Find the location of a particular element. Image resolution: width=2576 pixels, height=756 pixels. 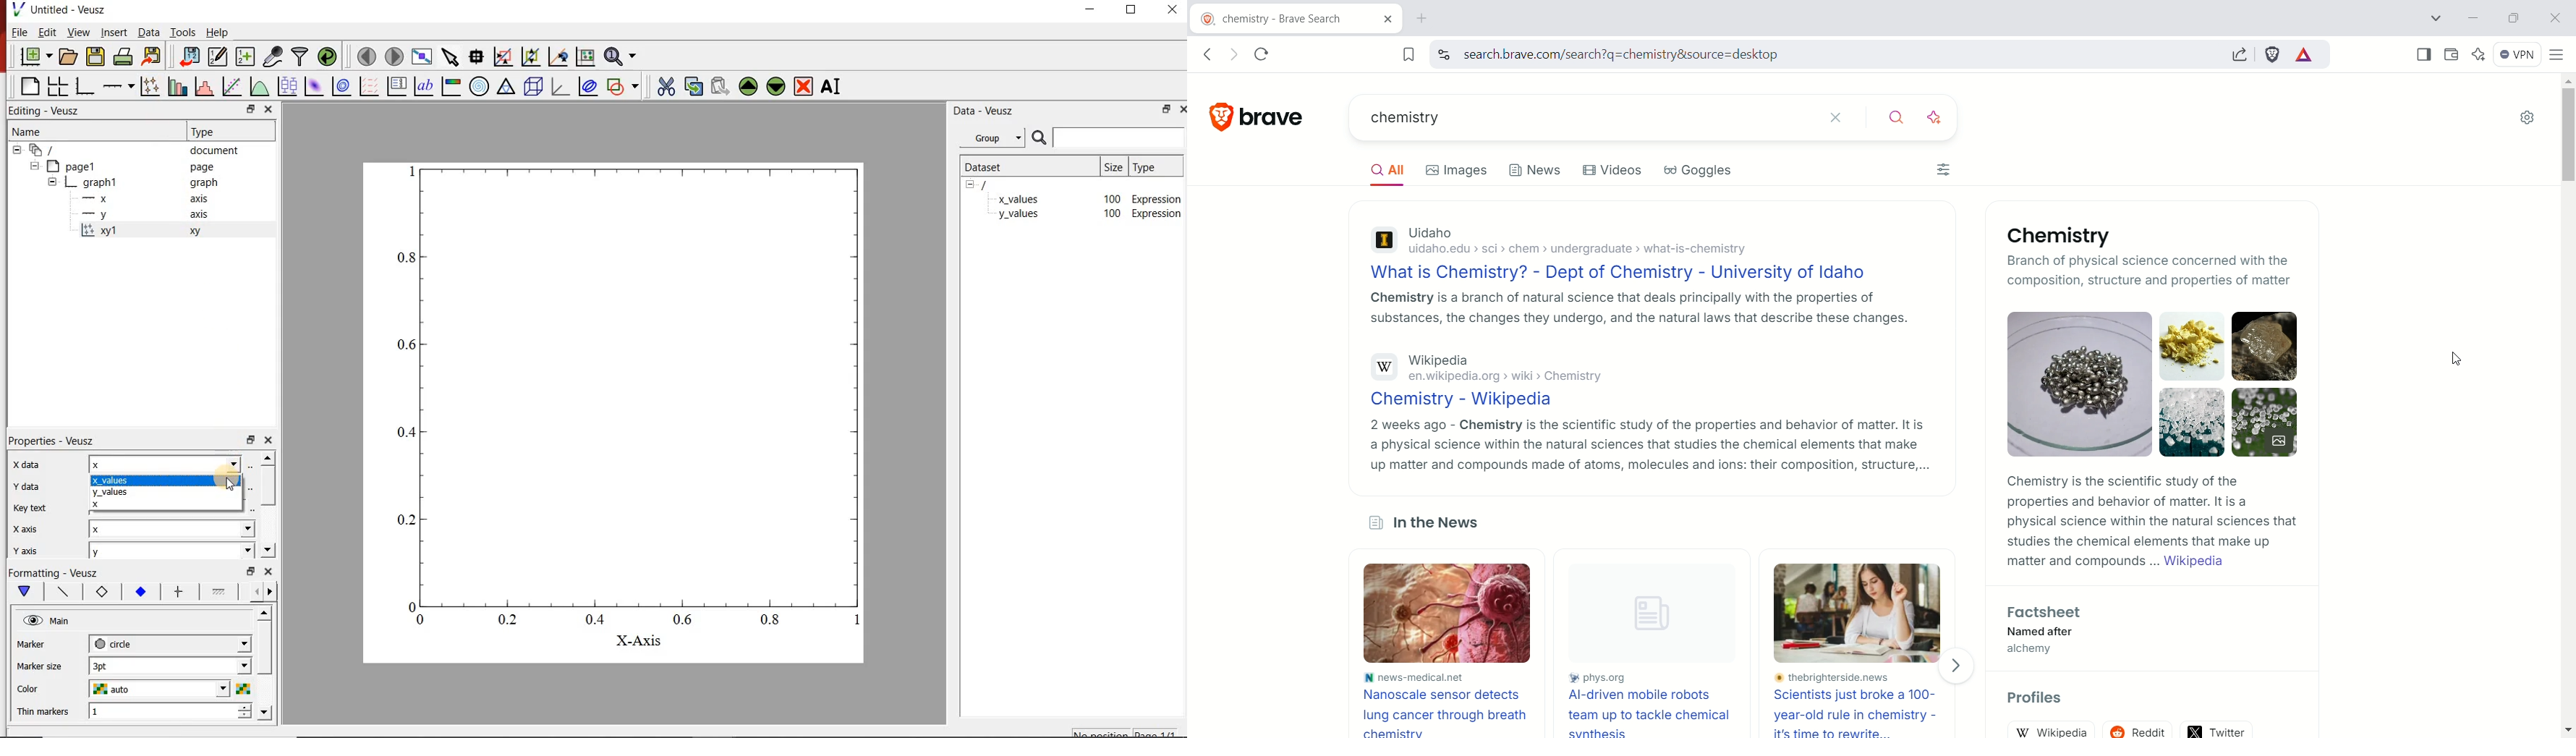

search is located at coordinates (1038, 138).